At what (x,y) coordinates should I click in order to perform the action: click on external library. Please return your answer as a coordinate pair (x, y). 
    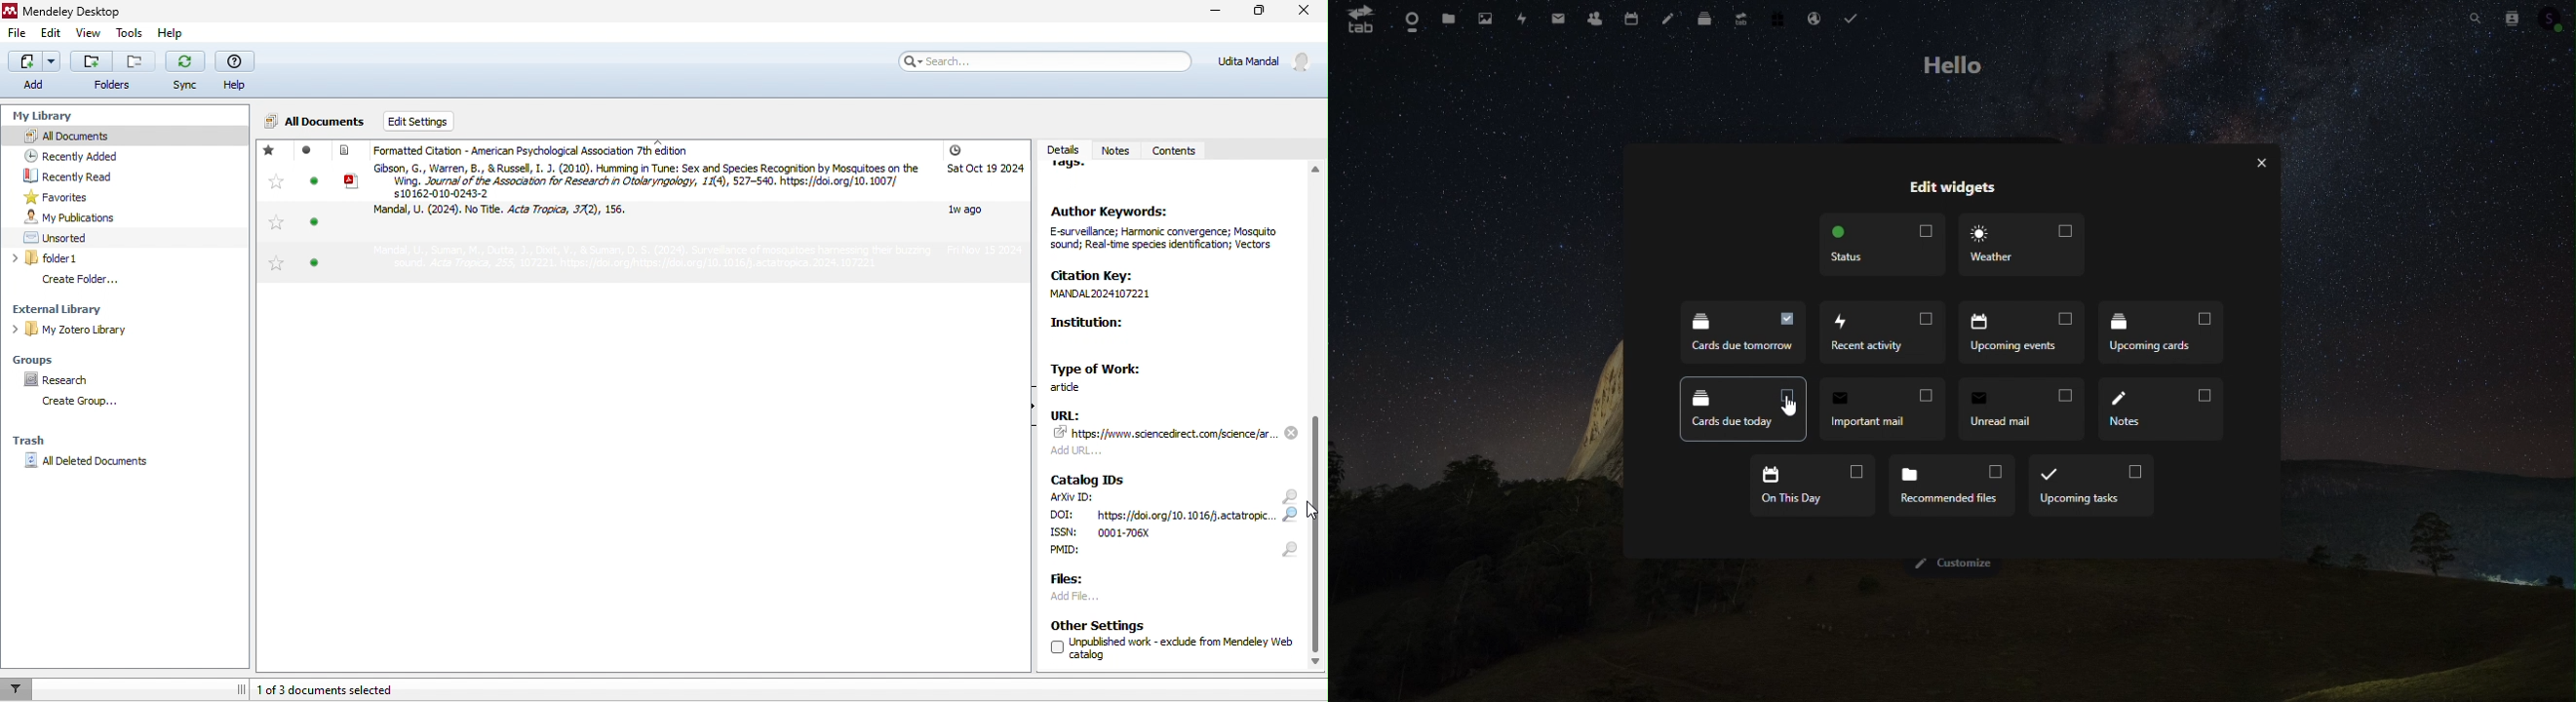
    Looking at the image, I should click on (105, 308).